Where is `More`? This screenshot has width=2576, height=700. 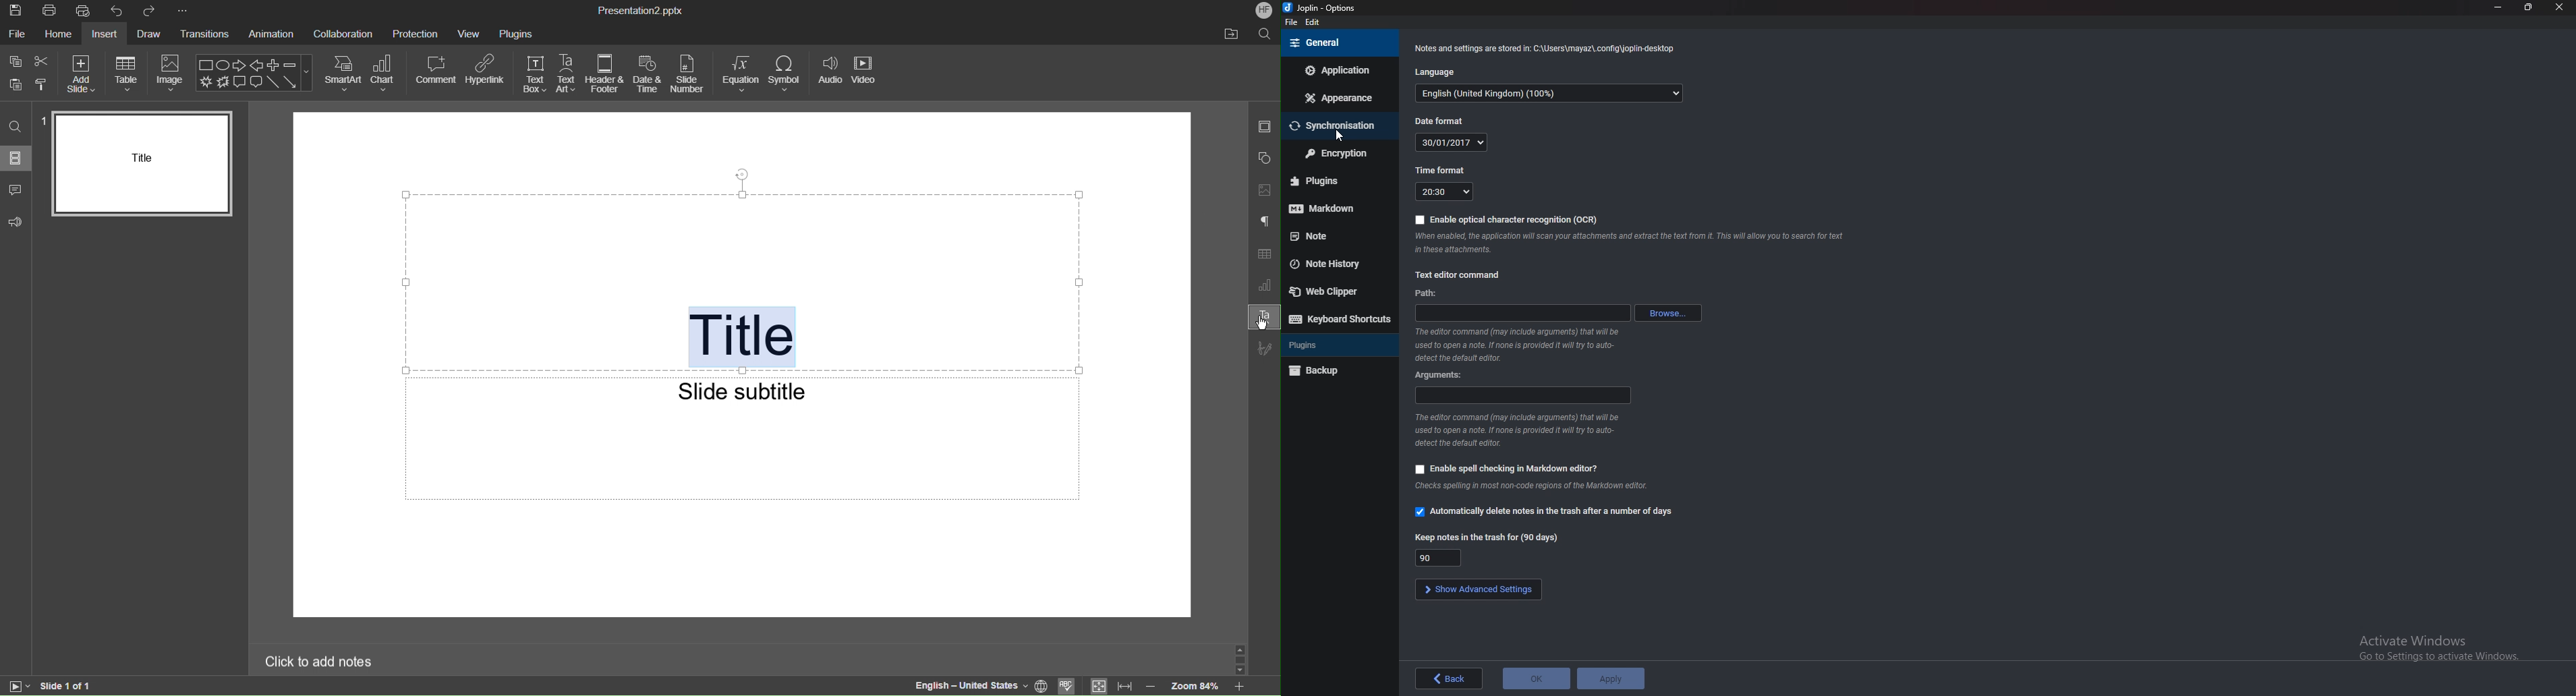 More is located at coordinates (182, 10).